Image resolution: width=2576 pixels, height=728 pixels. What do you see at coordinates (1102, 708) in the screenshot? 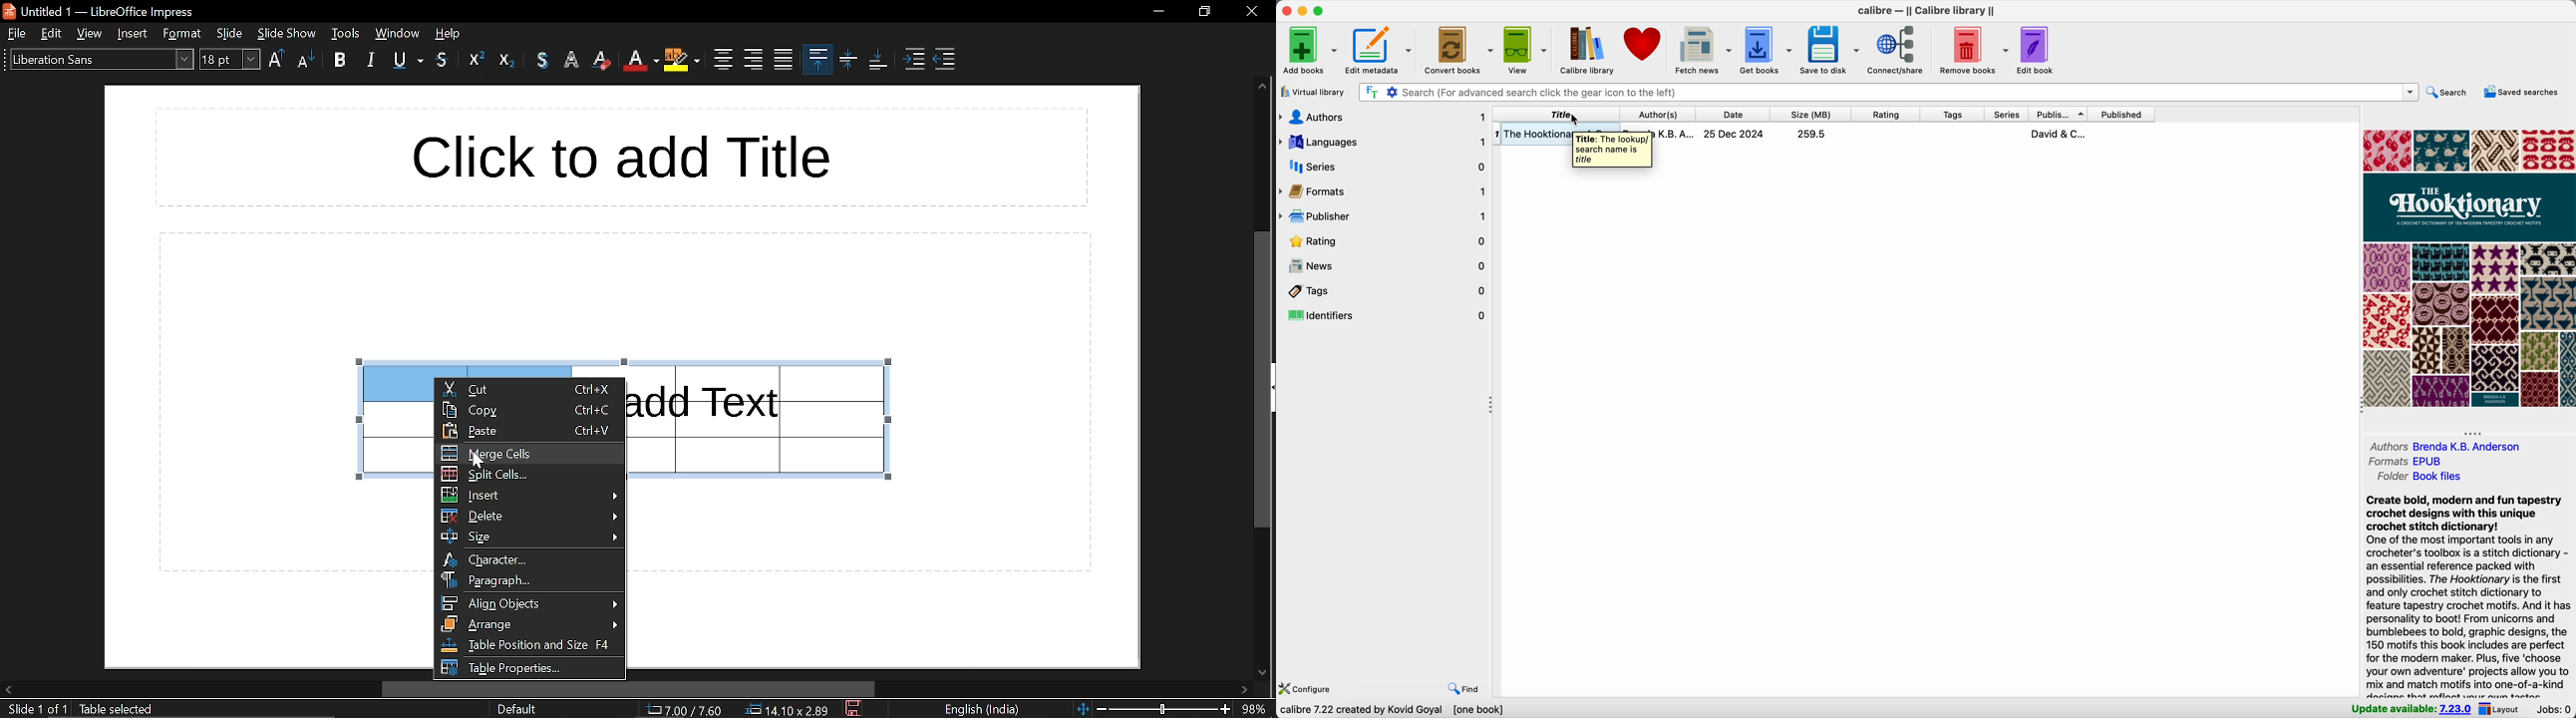
I see `zoom out` at bounding box center [1102, 708].